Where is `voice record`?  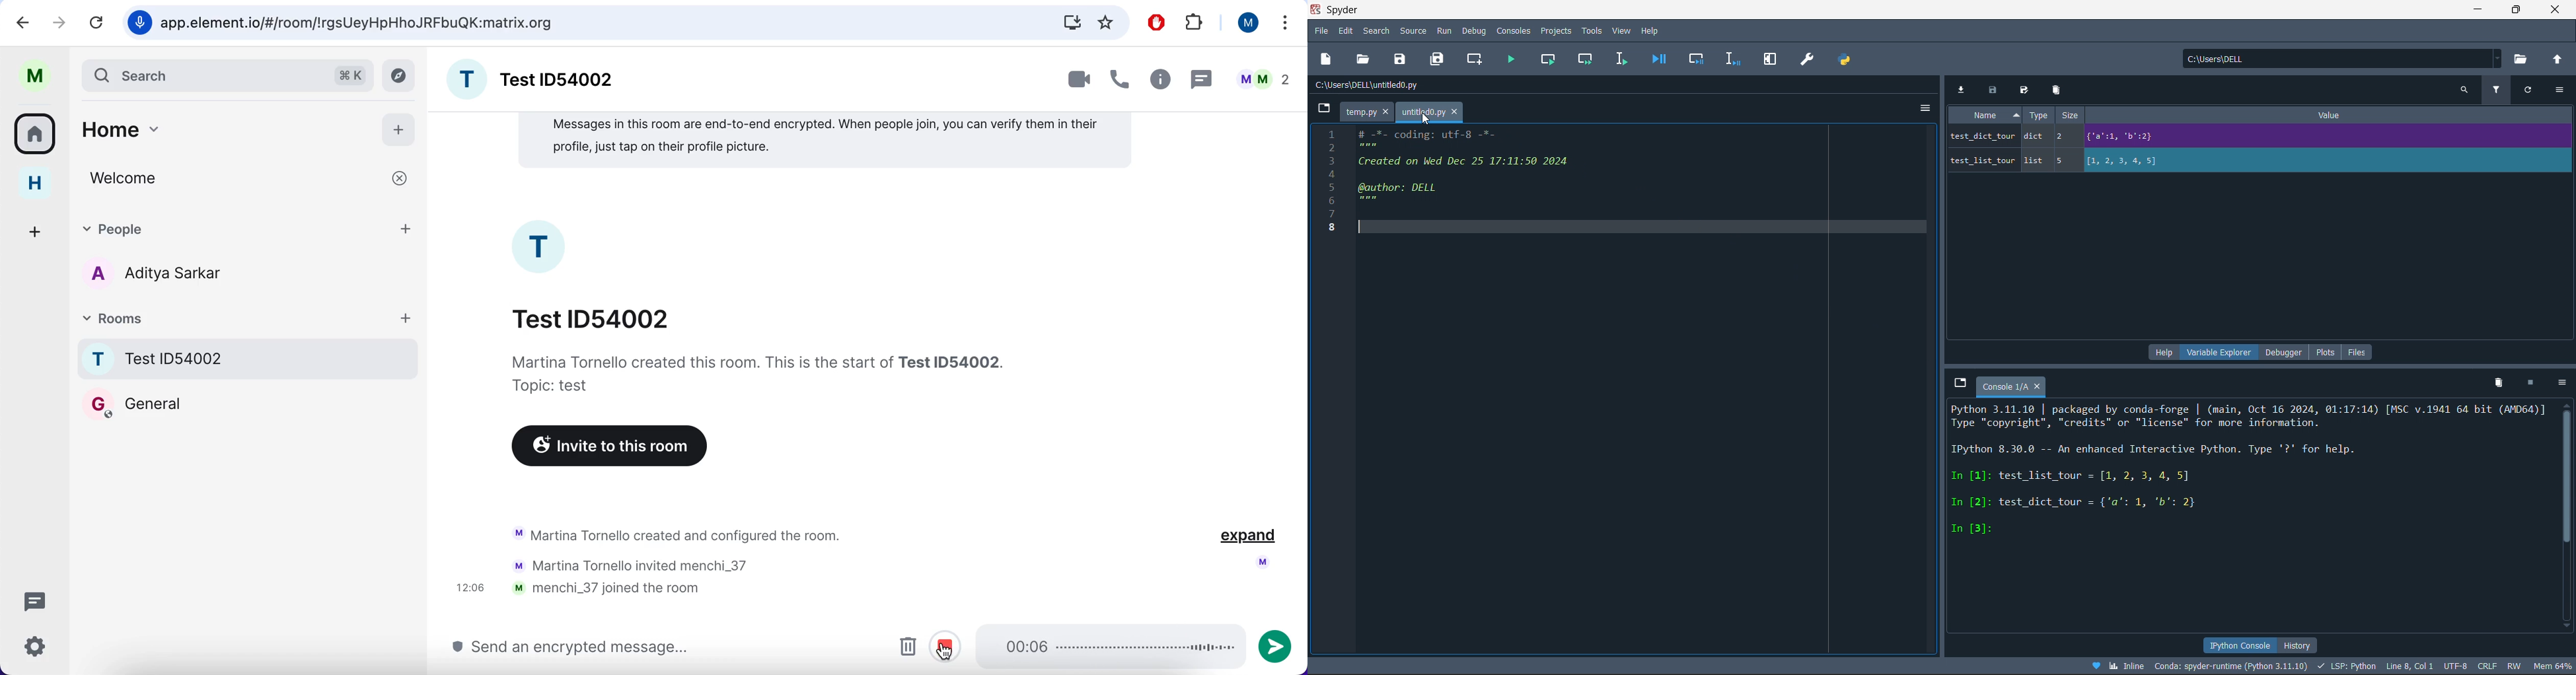 voice record is located at coordinates (137, 22).